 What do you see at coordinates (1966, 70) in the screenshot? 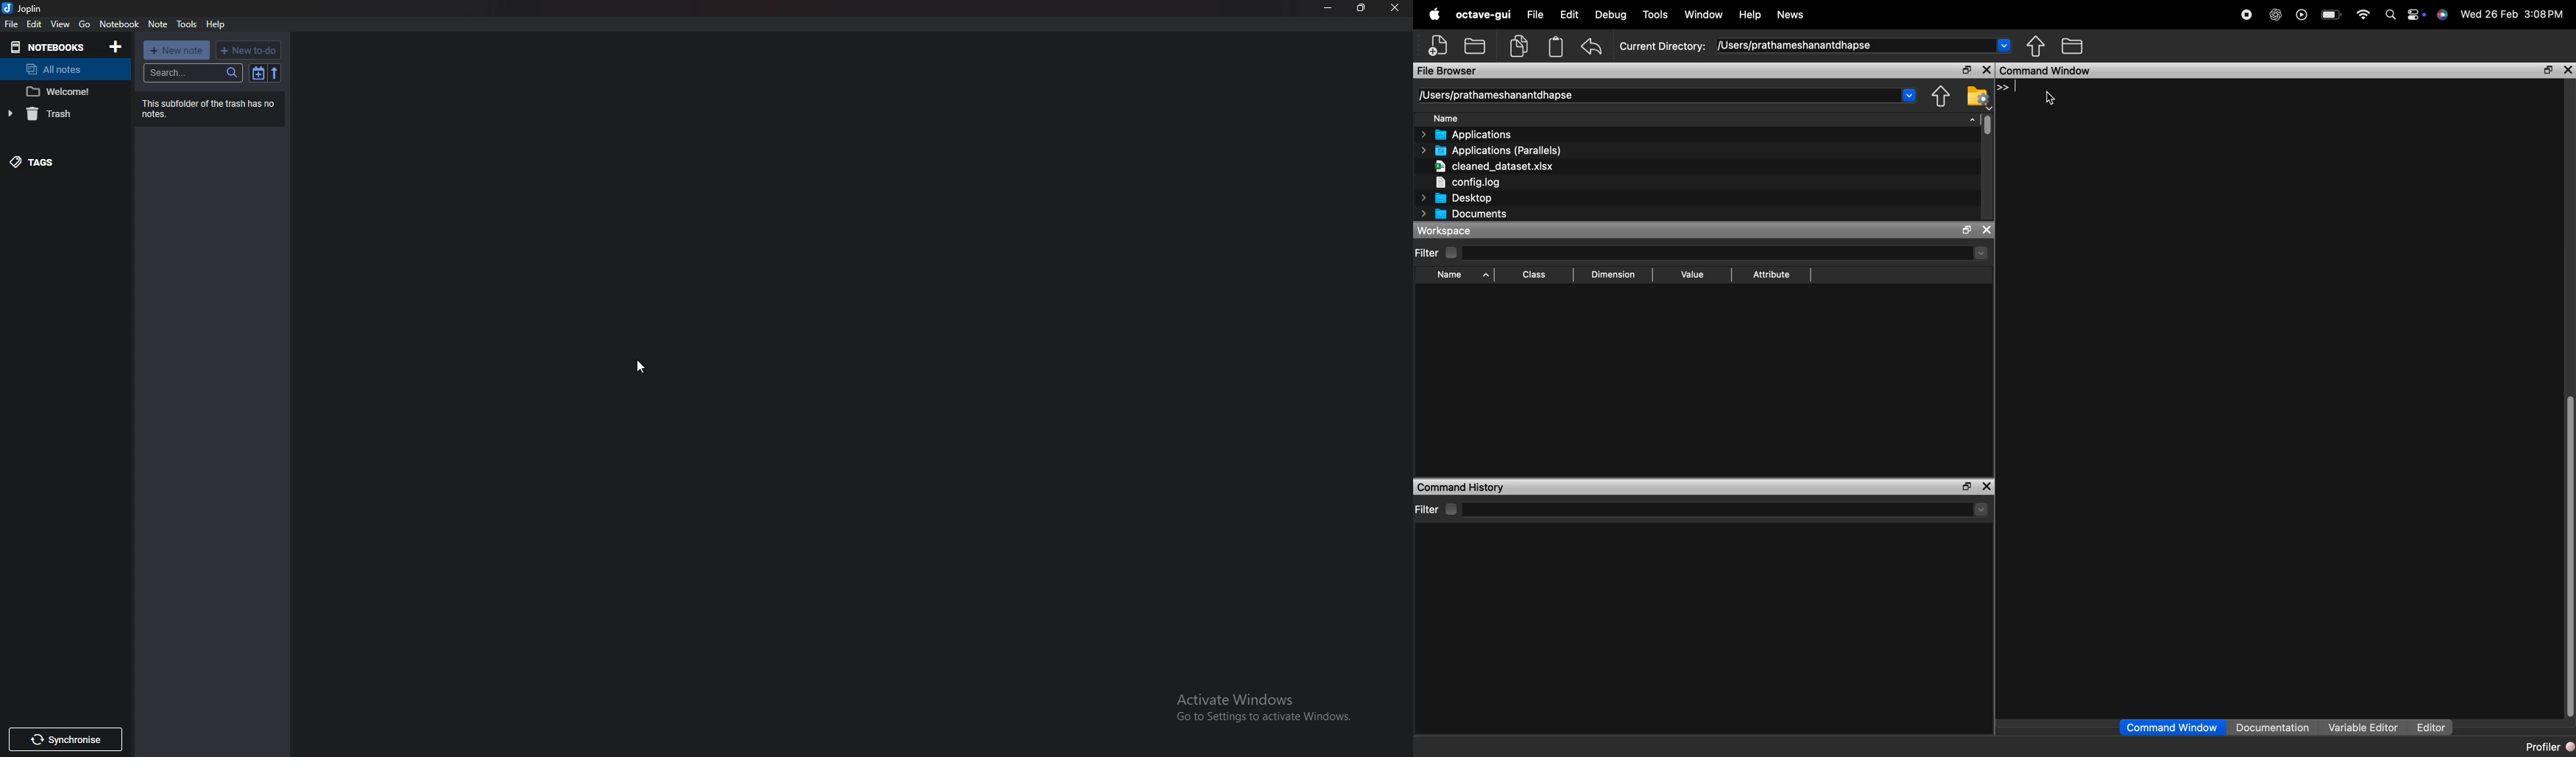
I see `maximize` at bounding box center [1966, 70].